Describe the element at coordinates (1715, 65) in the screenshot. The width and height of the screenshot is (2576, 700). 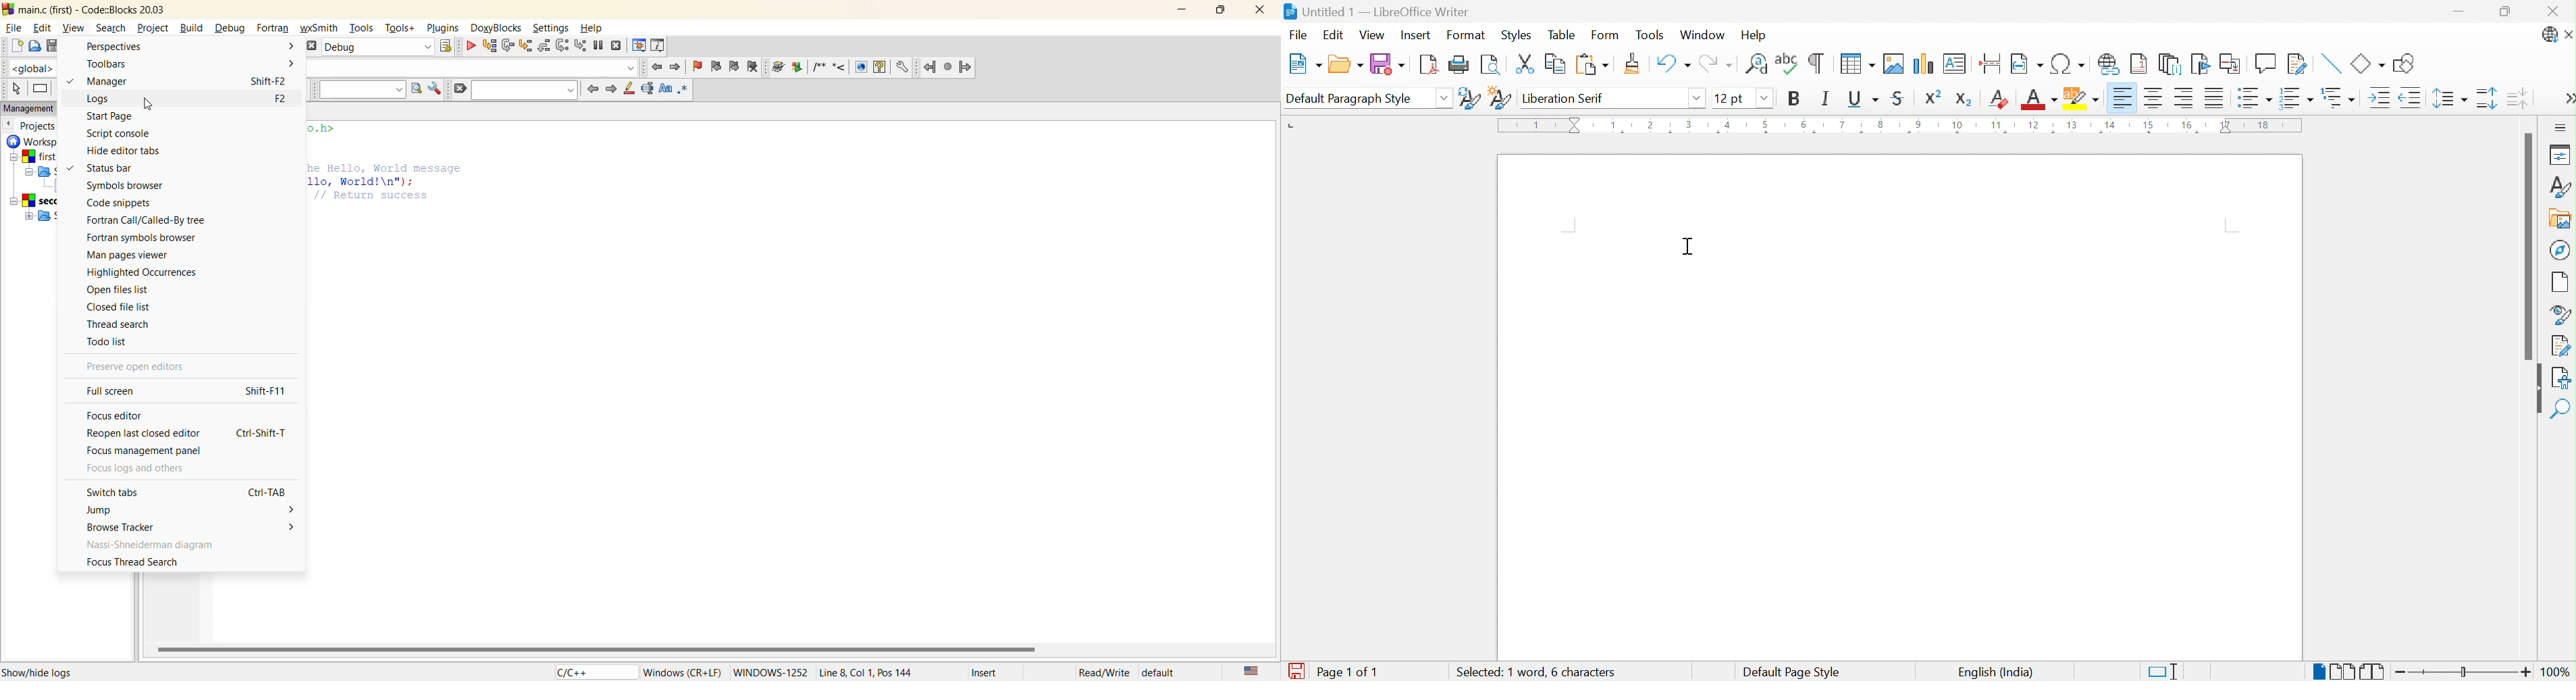
I see `Redo` at that location.